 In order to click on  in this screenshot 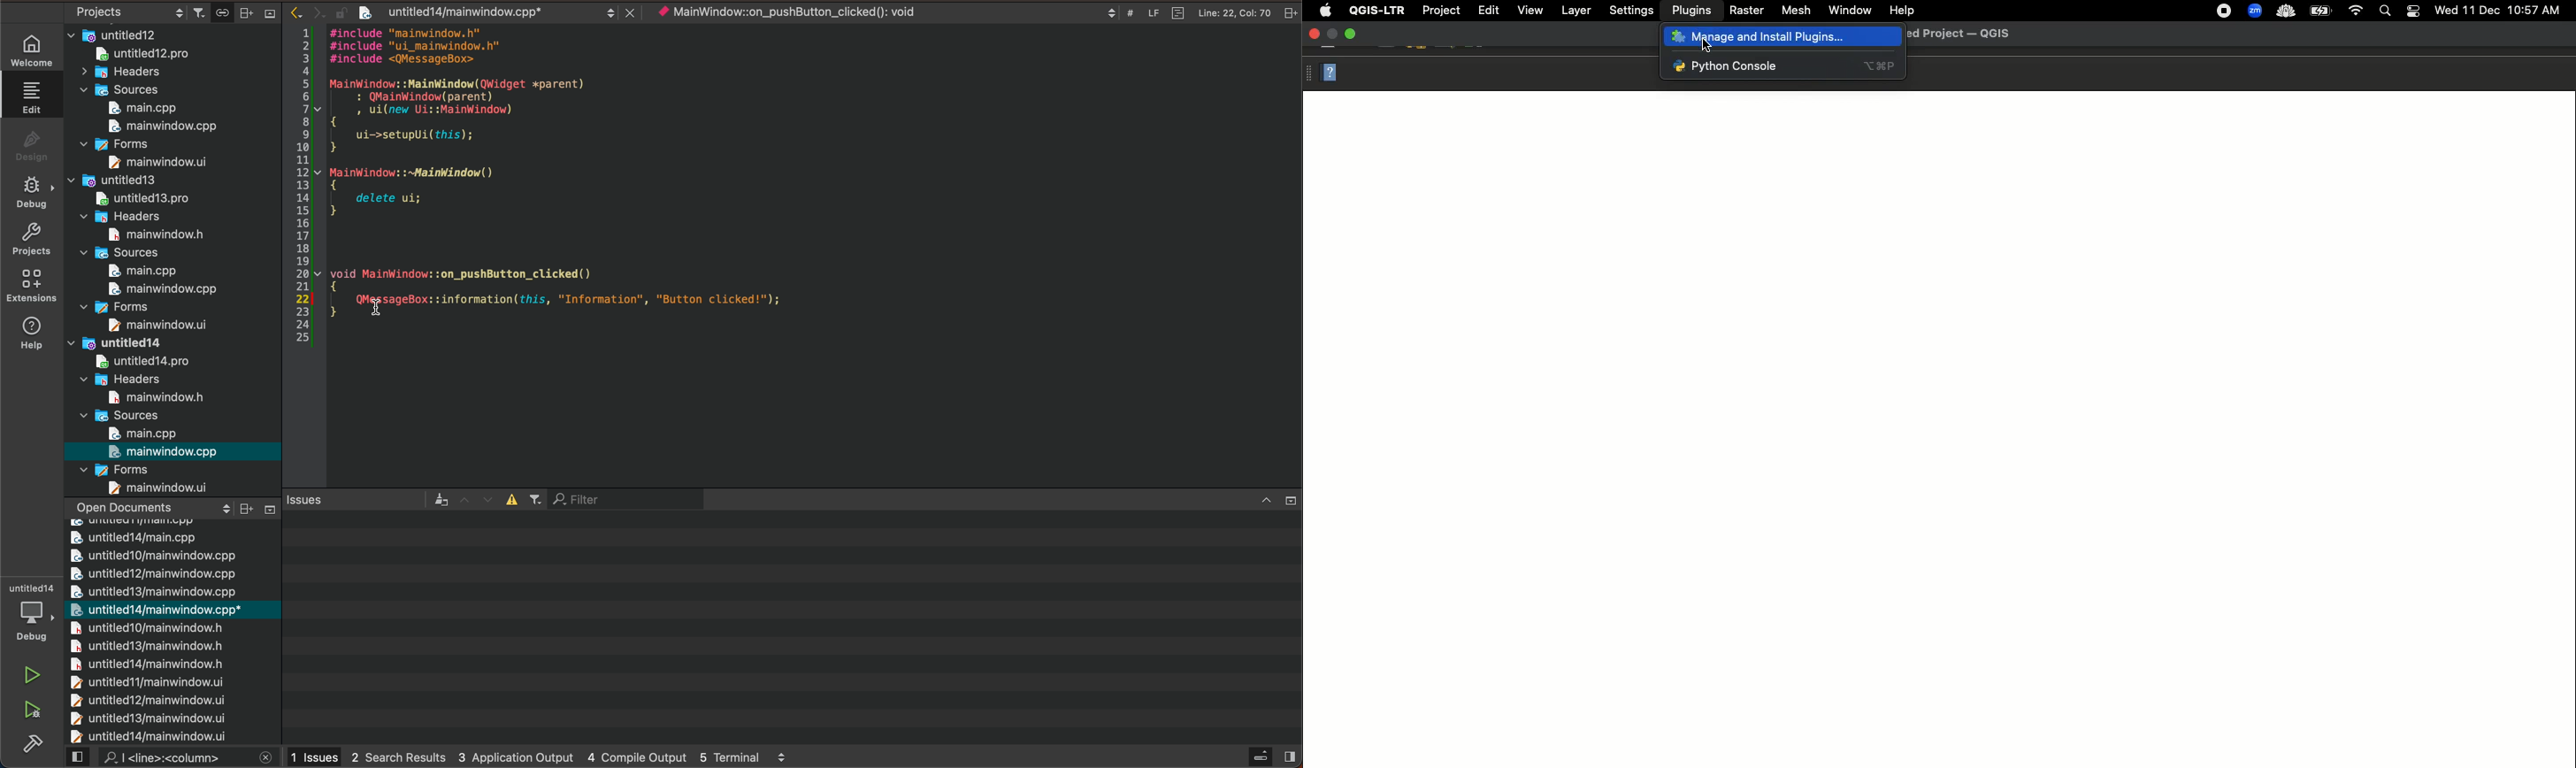, I will do `click(261, 507)`.